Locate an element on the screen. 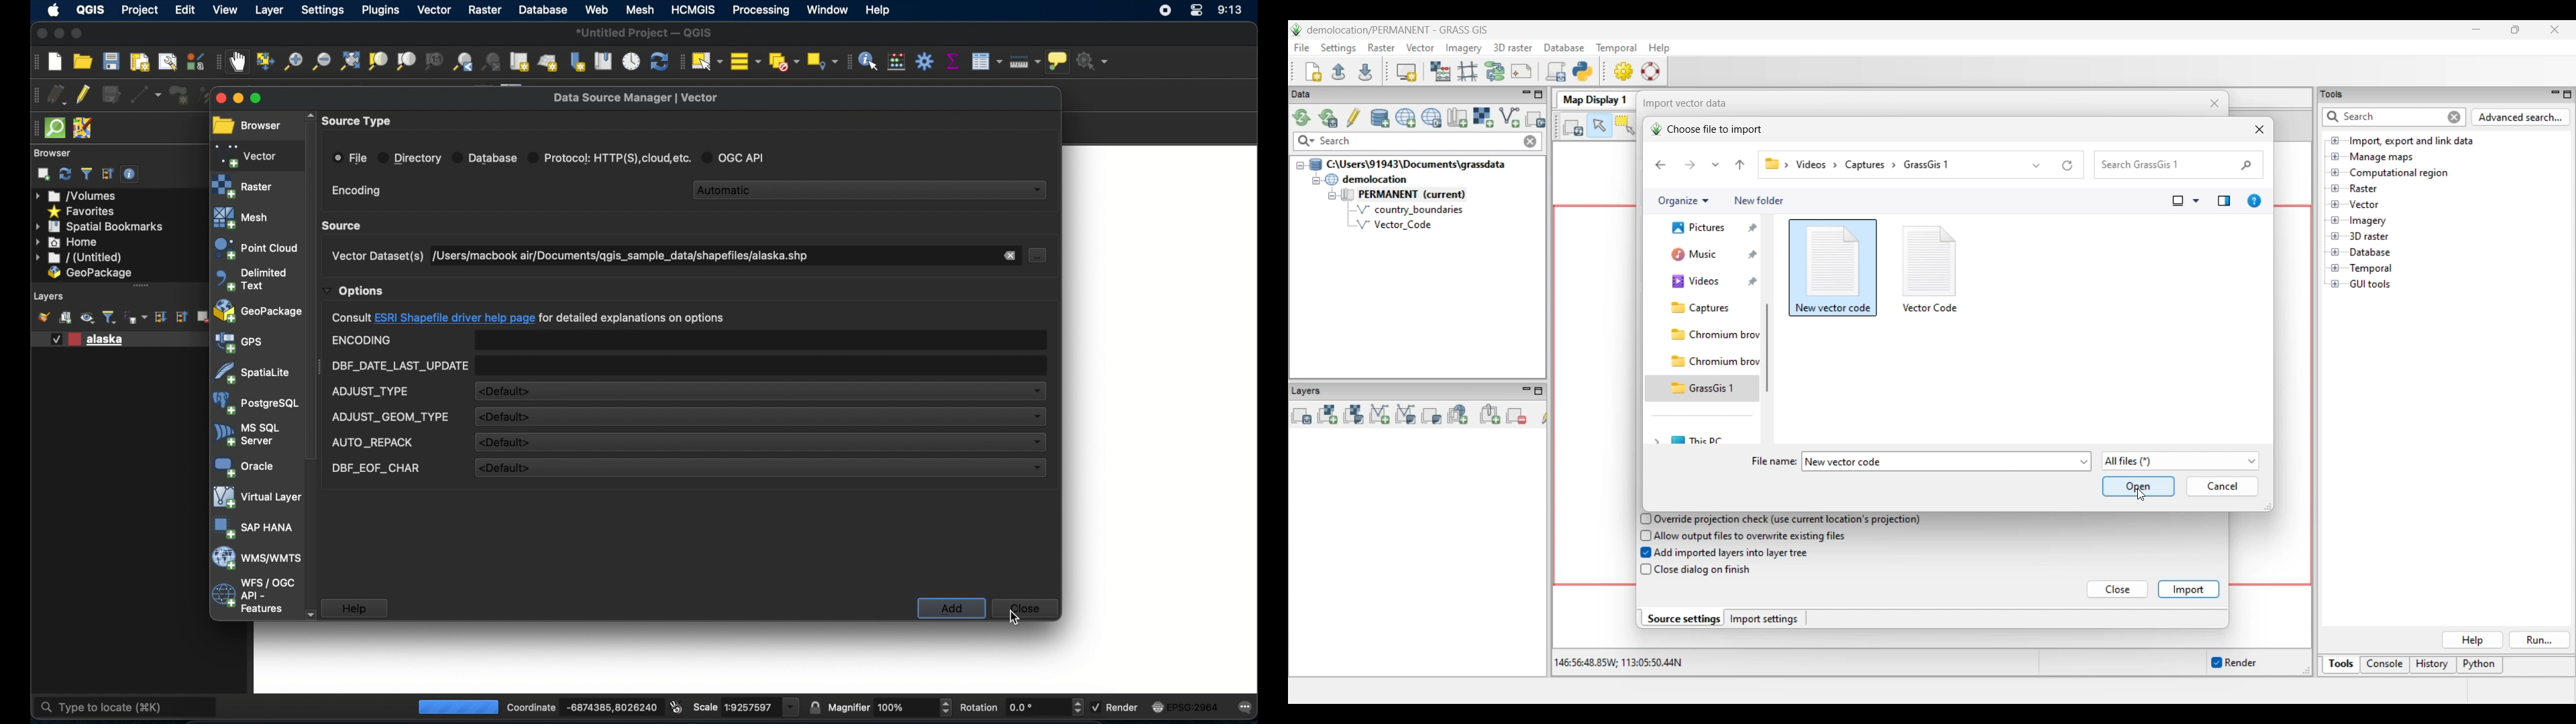 The width and height of the screenshot is (2576, 728). messages is located at coordinates (1248, 708).